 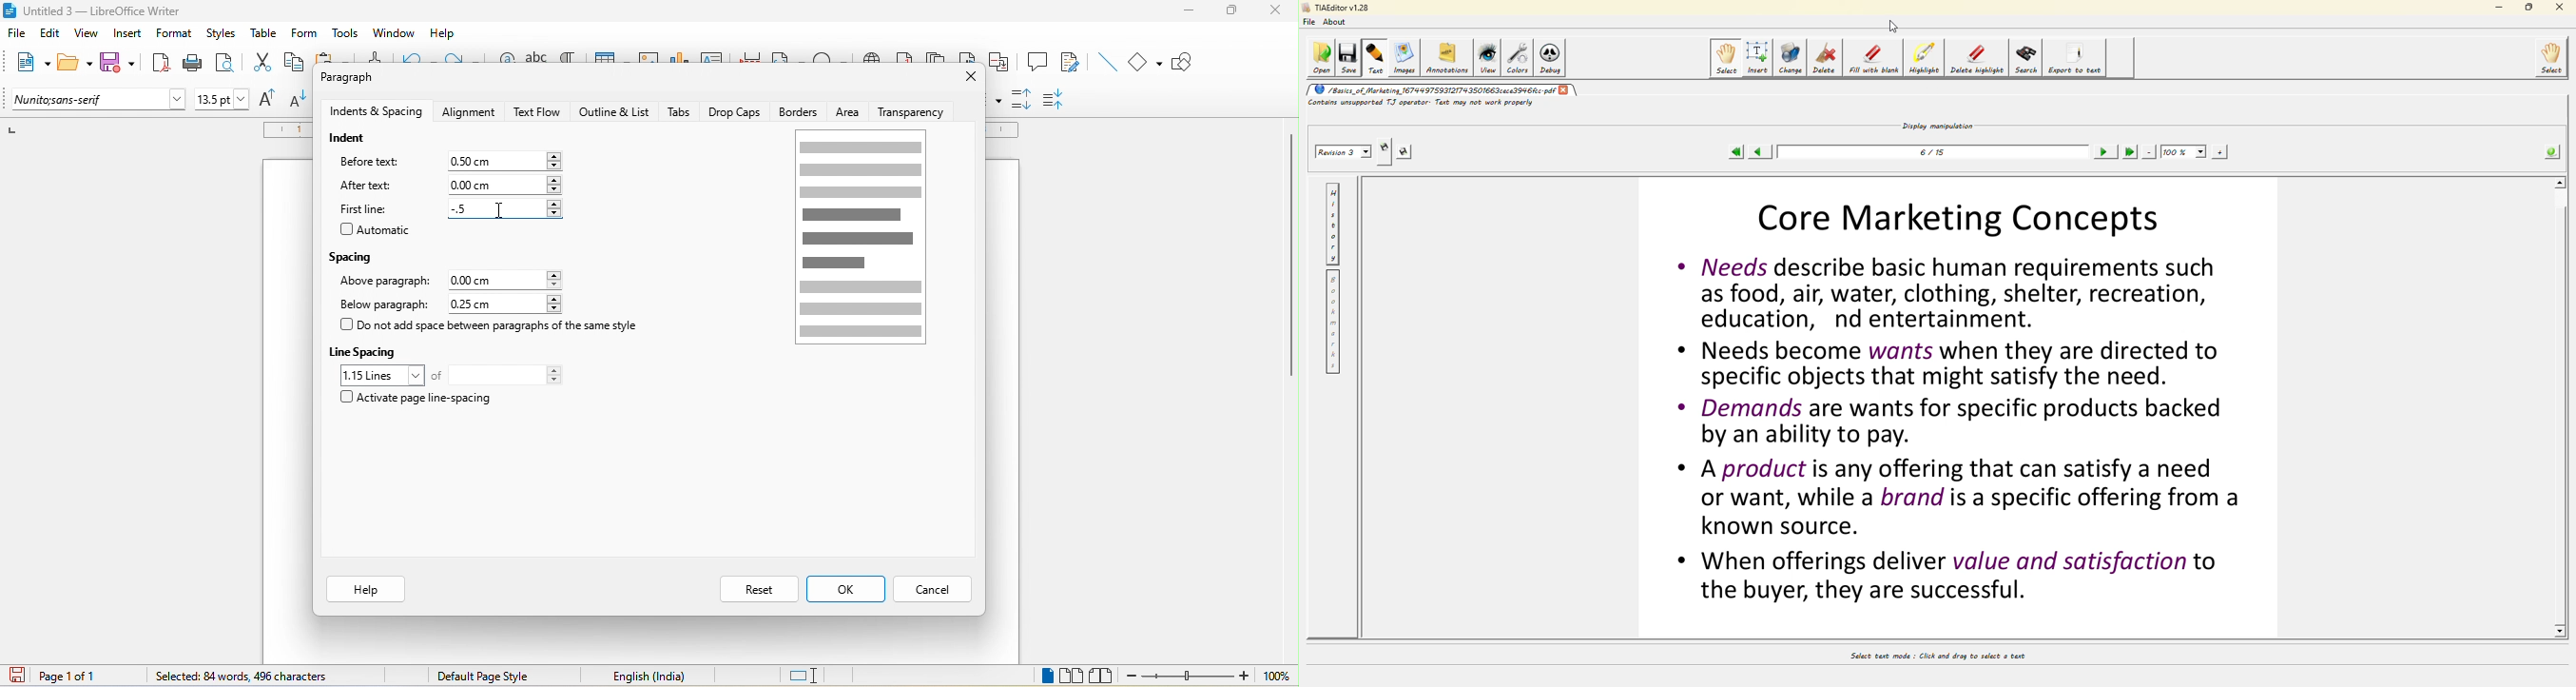 What do you see at coordinates (374, 112) in the screenshot?
I see `indents and spacing` at bounding box center [374, 112].